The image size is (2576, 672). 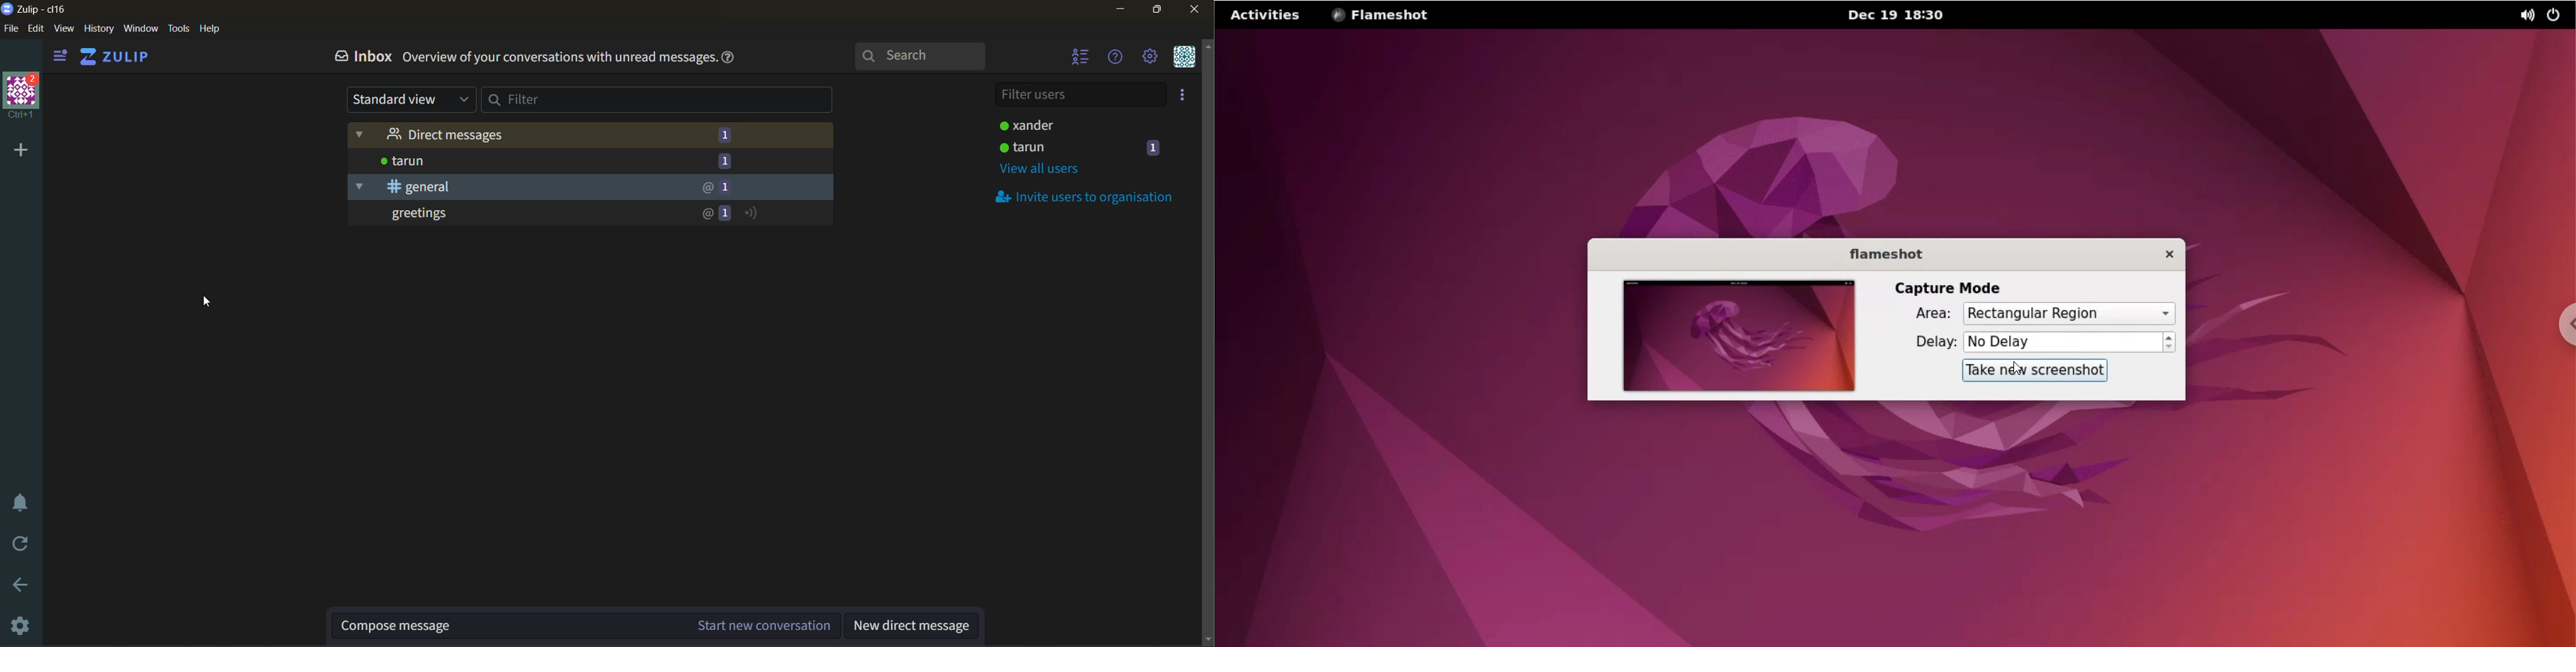 What do you see at coordinates (1121, 56) in the screenshot?
I see `help menu` at bounding box center [1121, 56].